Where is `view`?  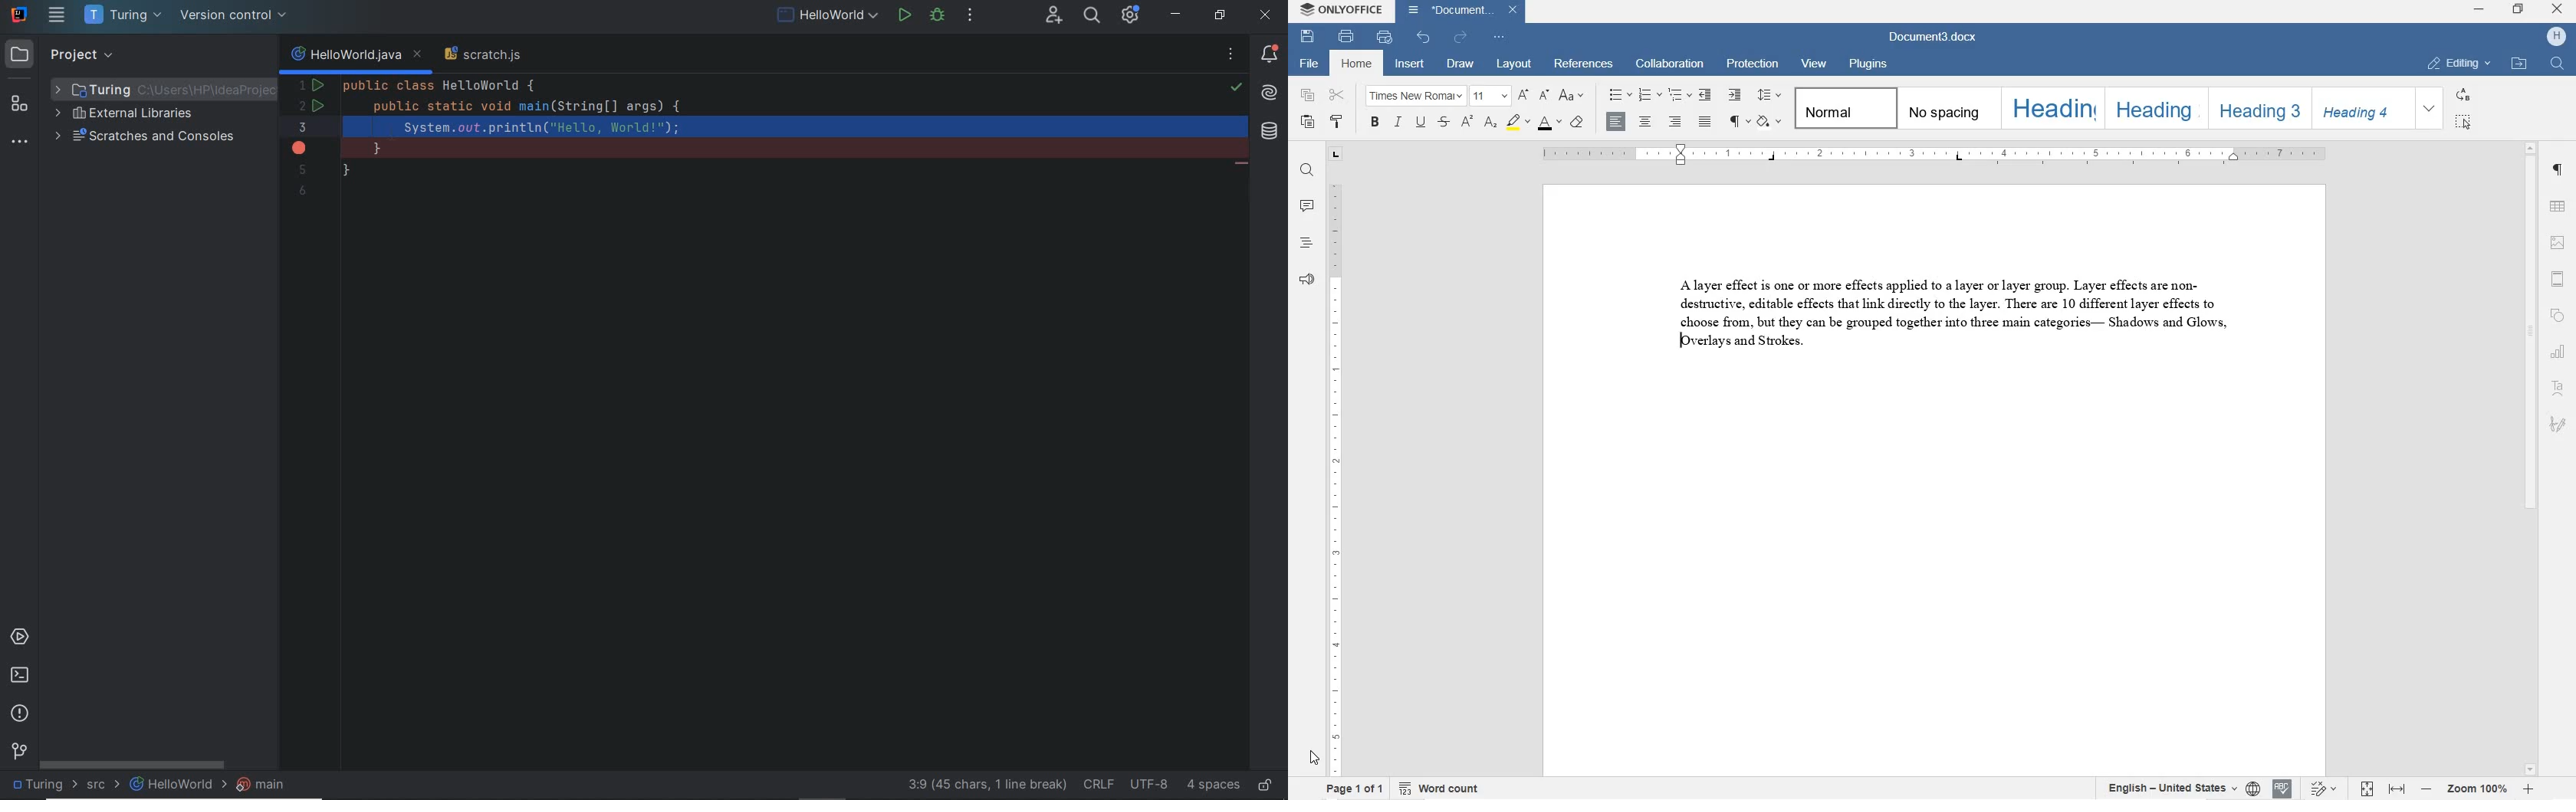 view is located at coordinates (1814, 64).